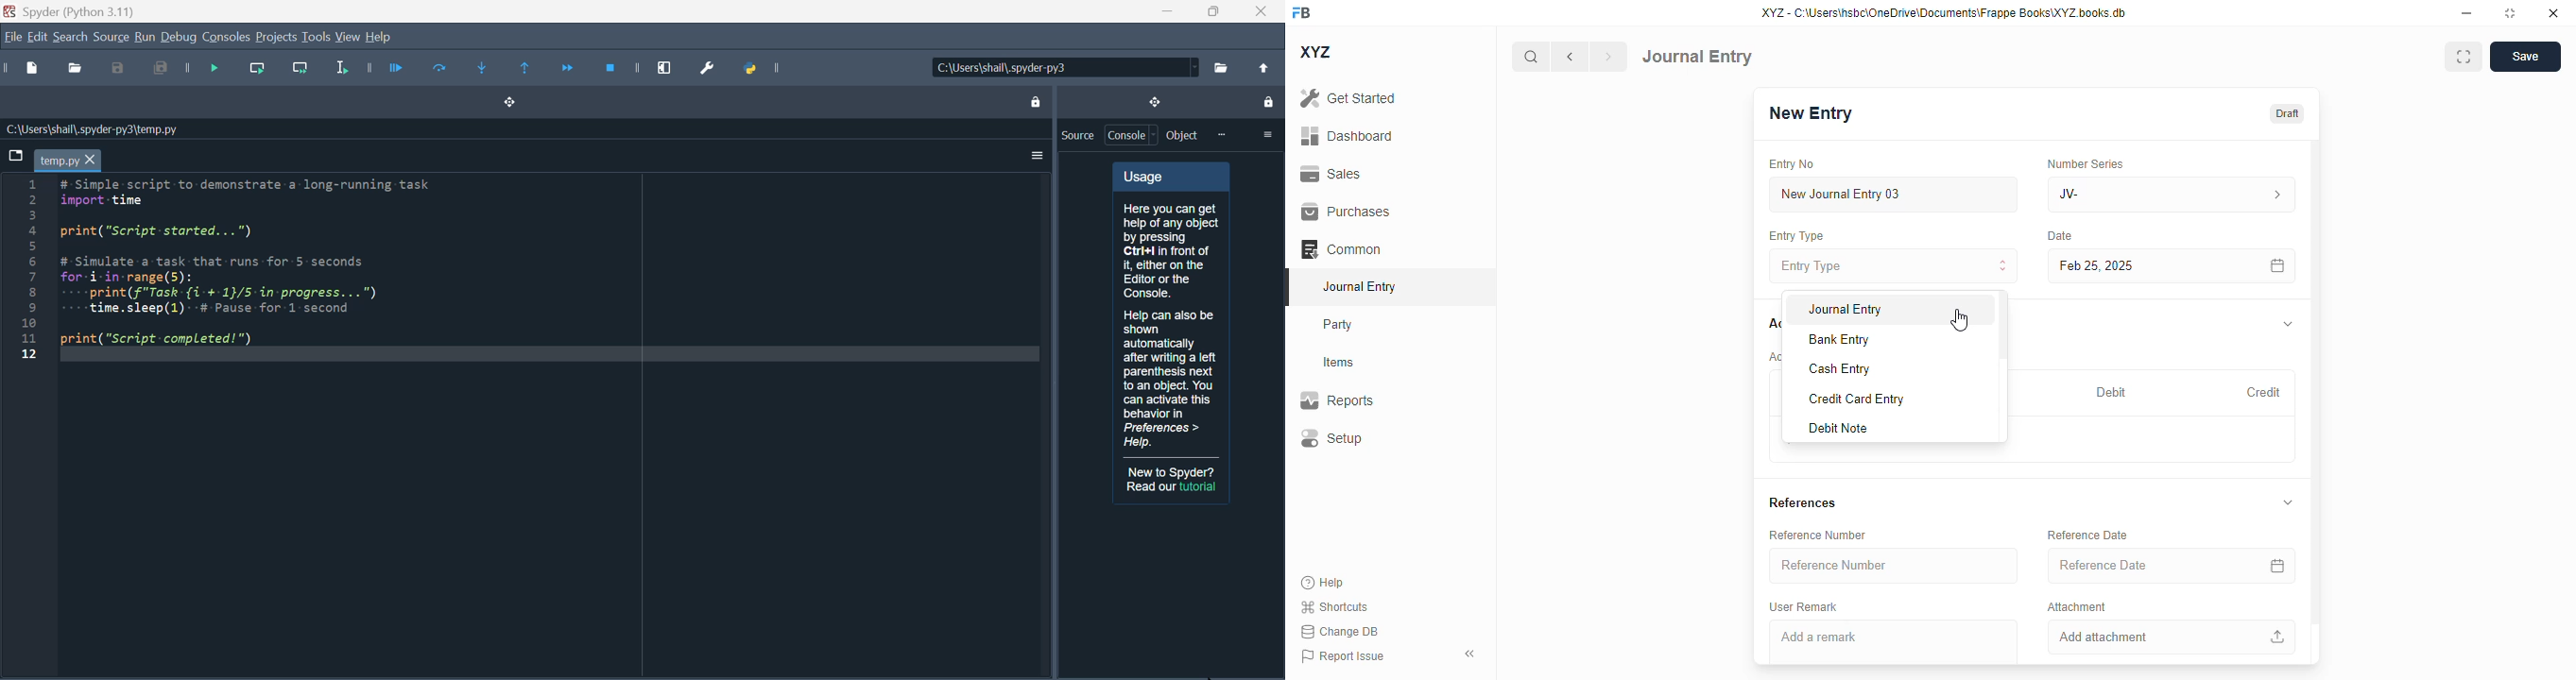 This screenshot has width=2576, height=700. I want to click on New file, so click(35, 70).